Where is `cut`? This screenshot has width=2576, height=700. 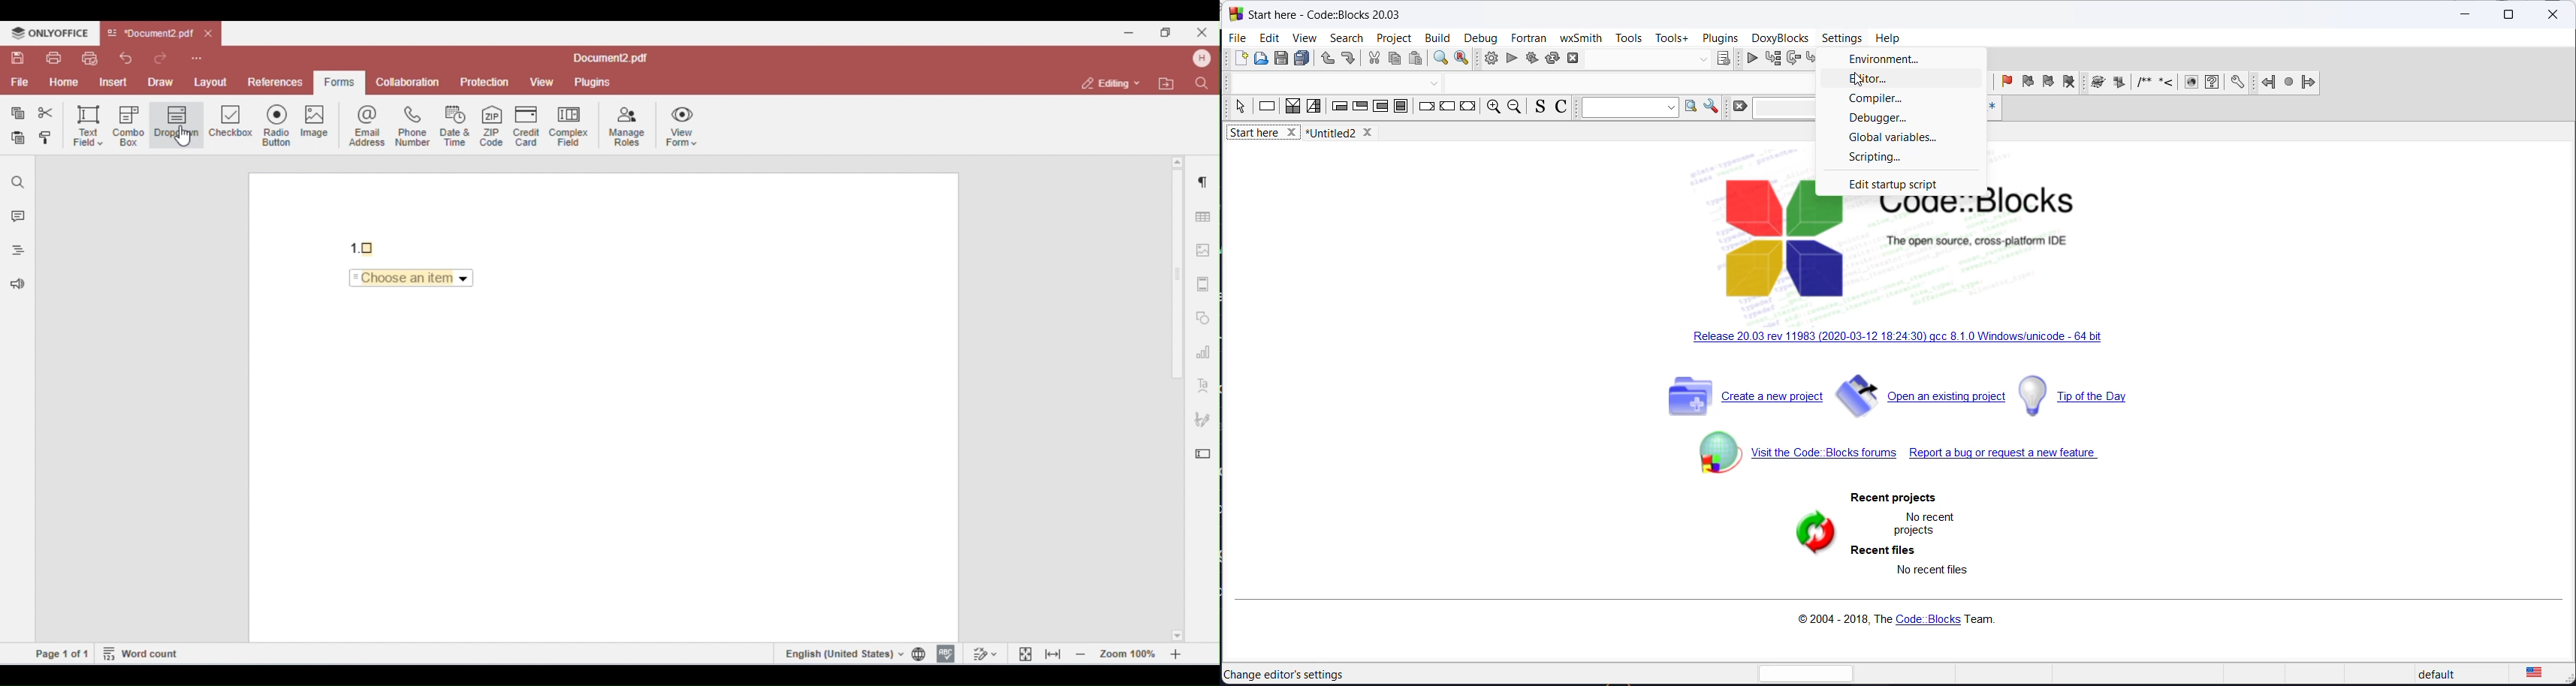 cut is located at coordinates (1374, 59).